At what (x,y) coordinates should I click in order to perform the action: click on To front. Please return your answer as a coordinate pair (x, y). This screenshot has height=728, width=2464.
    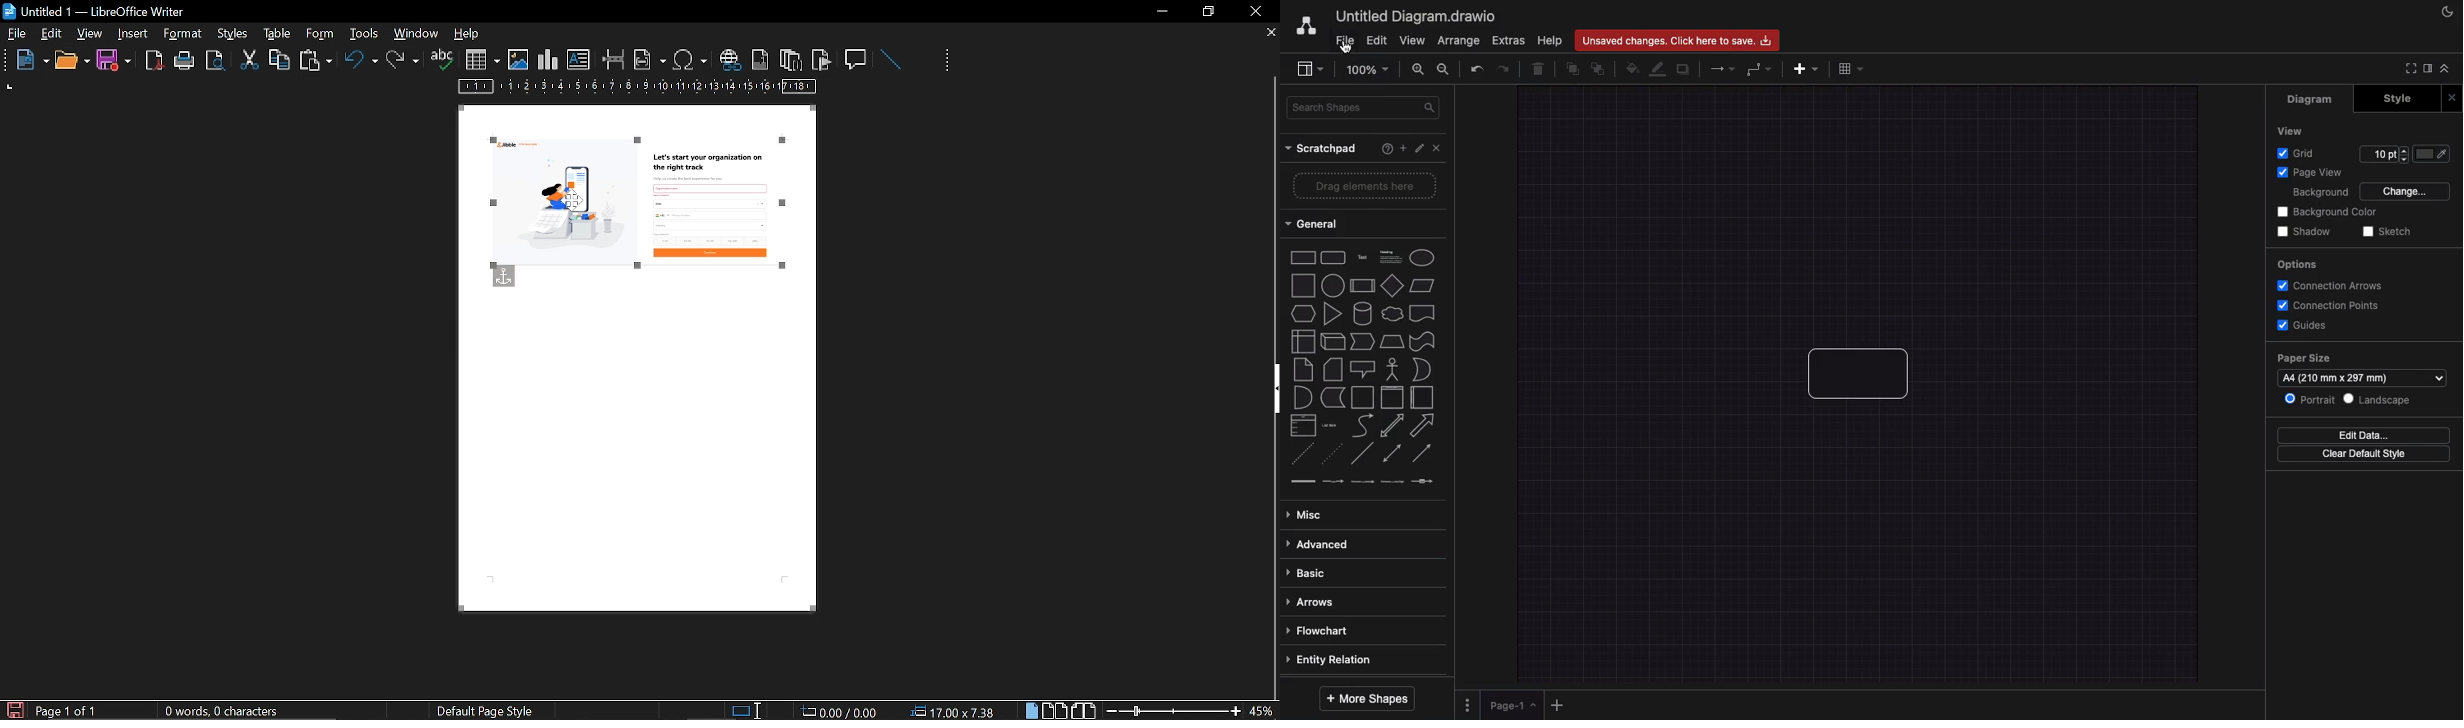
    Looking at the image, I should click on (1571, 72).